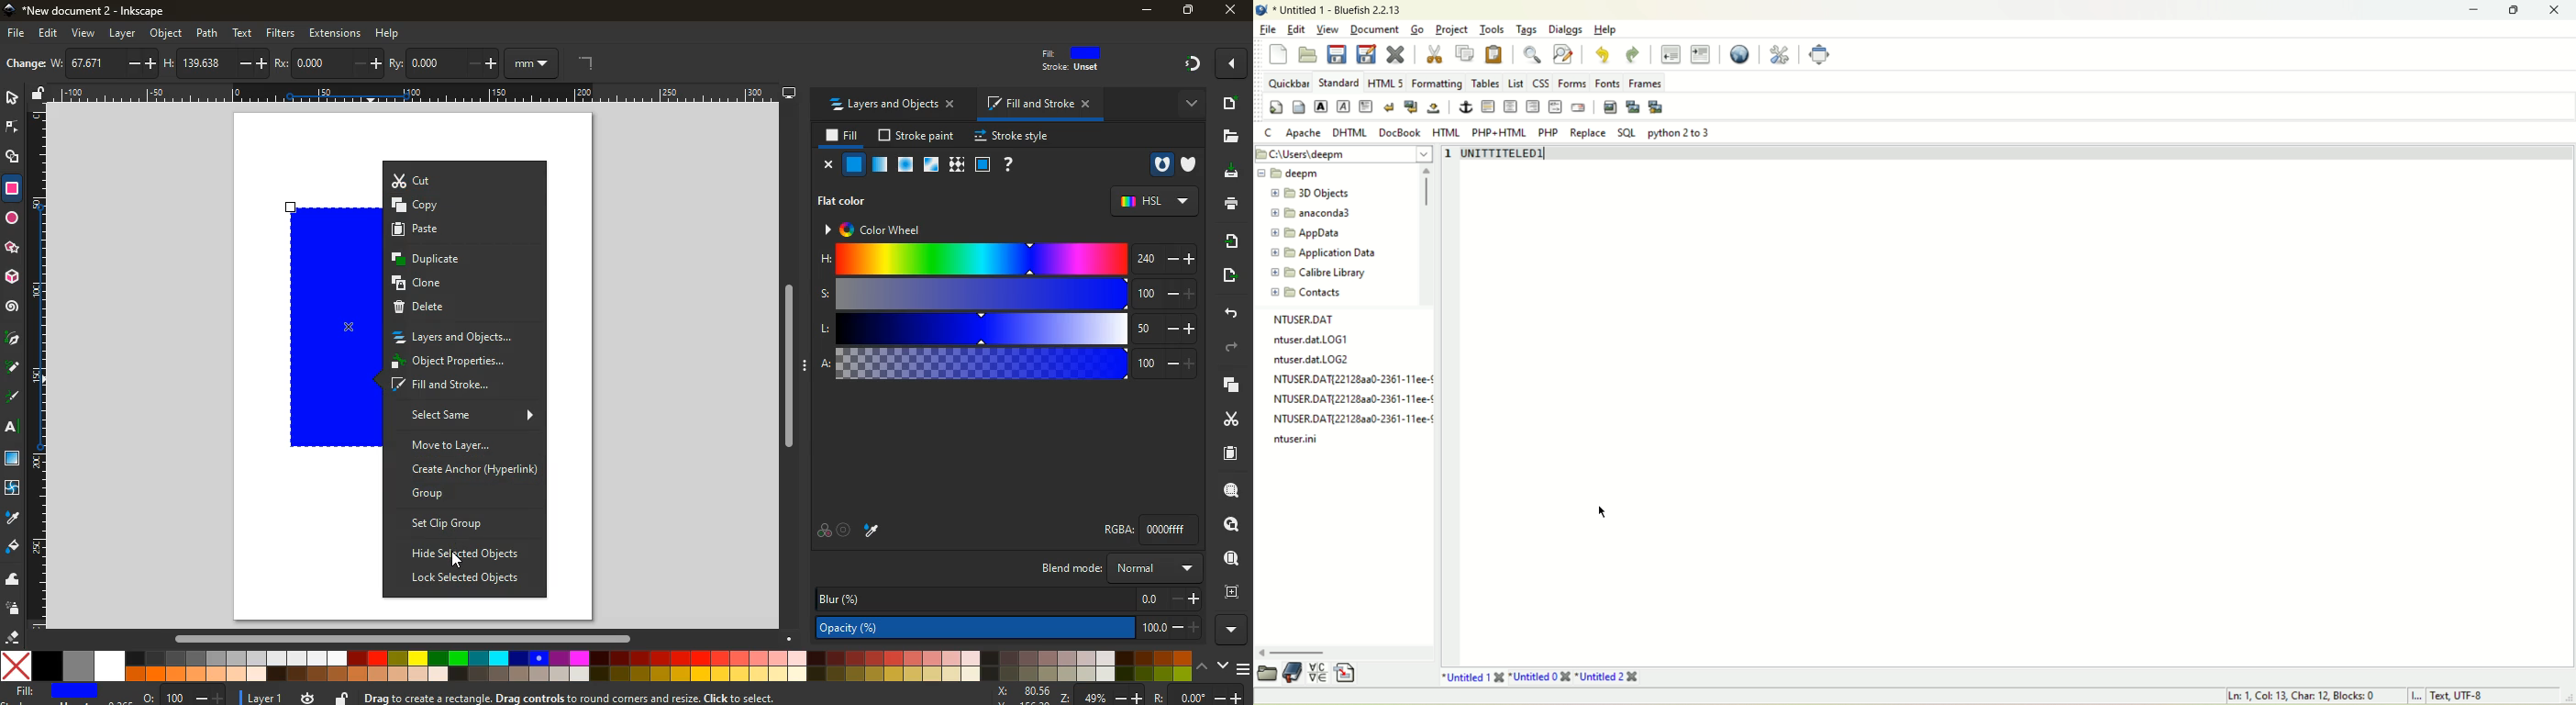 The height and width of the screenshot is (728, 2576). I want to click on text, so click(14, 427).